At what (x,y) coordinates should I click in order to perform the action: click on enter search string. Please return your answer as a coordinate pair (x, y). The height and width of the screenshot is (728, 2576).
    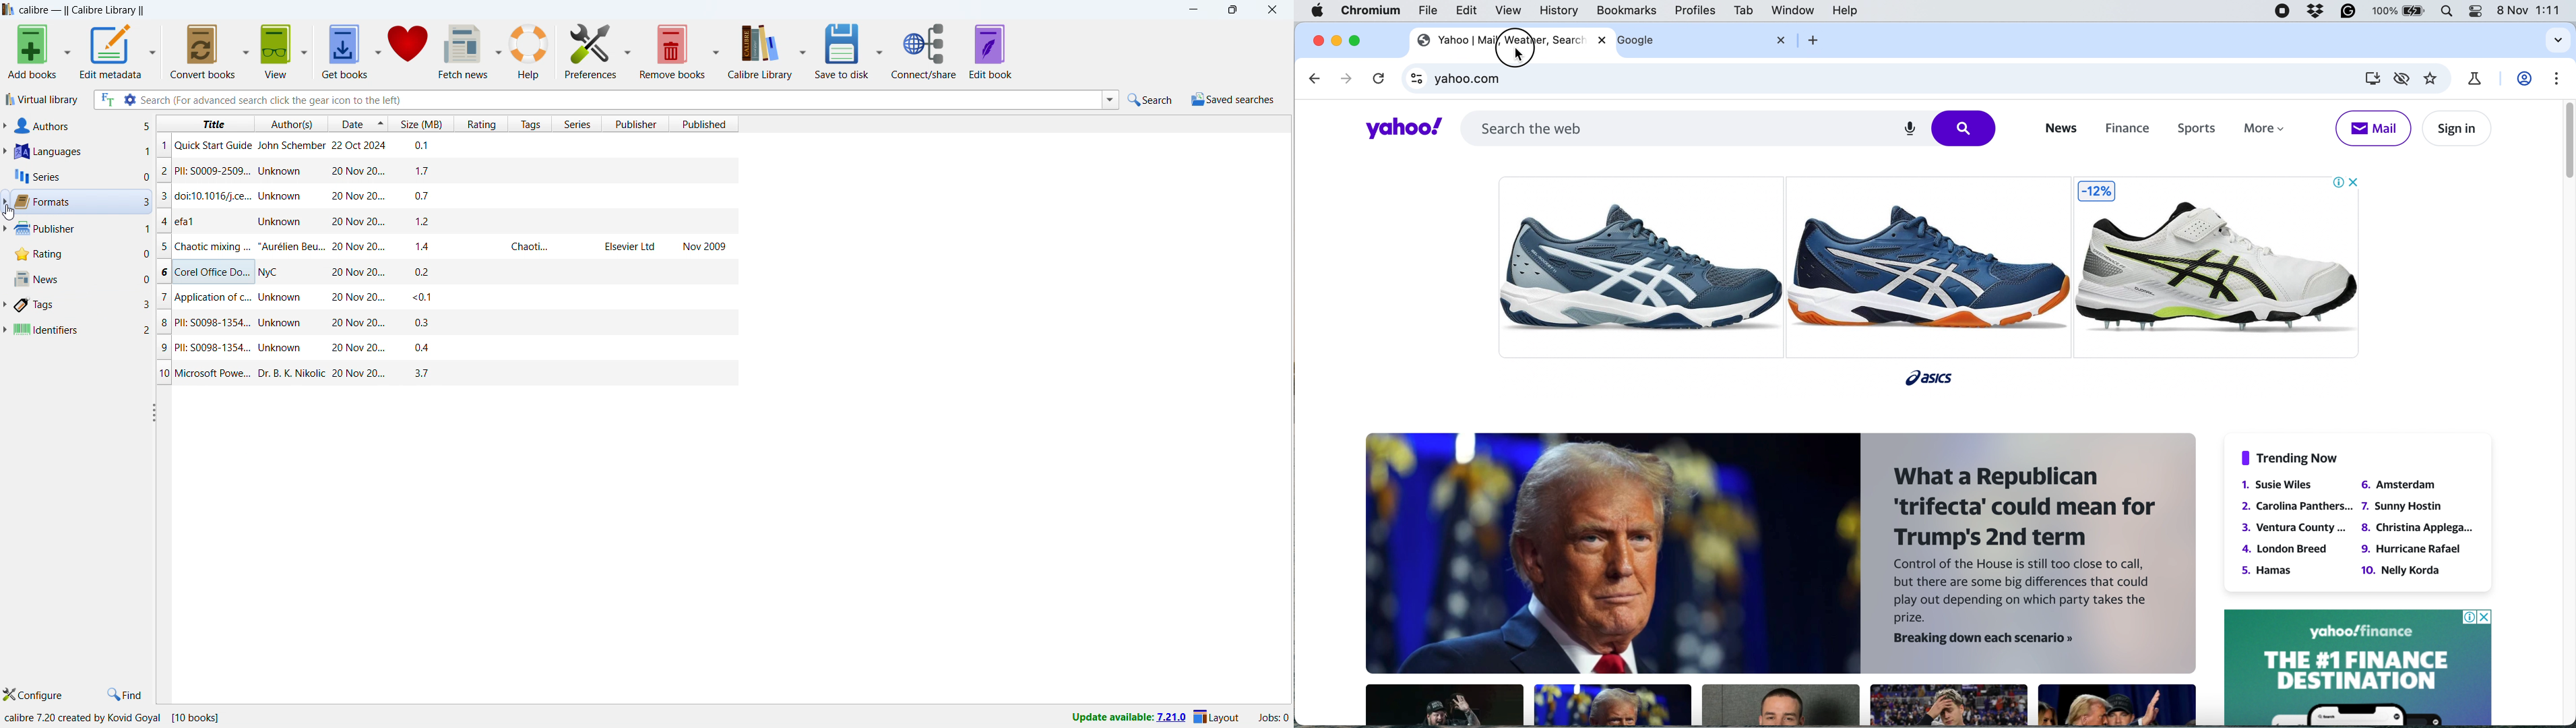
    Looking at the image, I should click on (621, 100).